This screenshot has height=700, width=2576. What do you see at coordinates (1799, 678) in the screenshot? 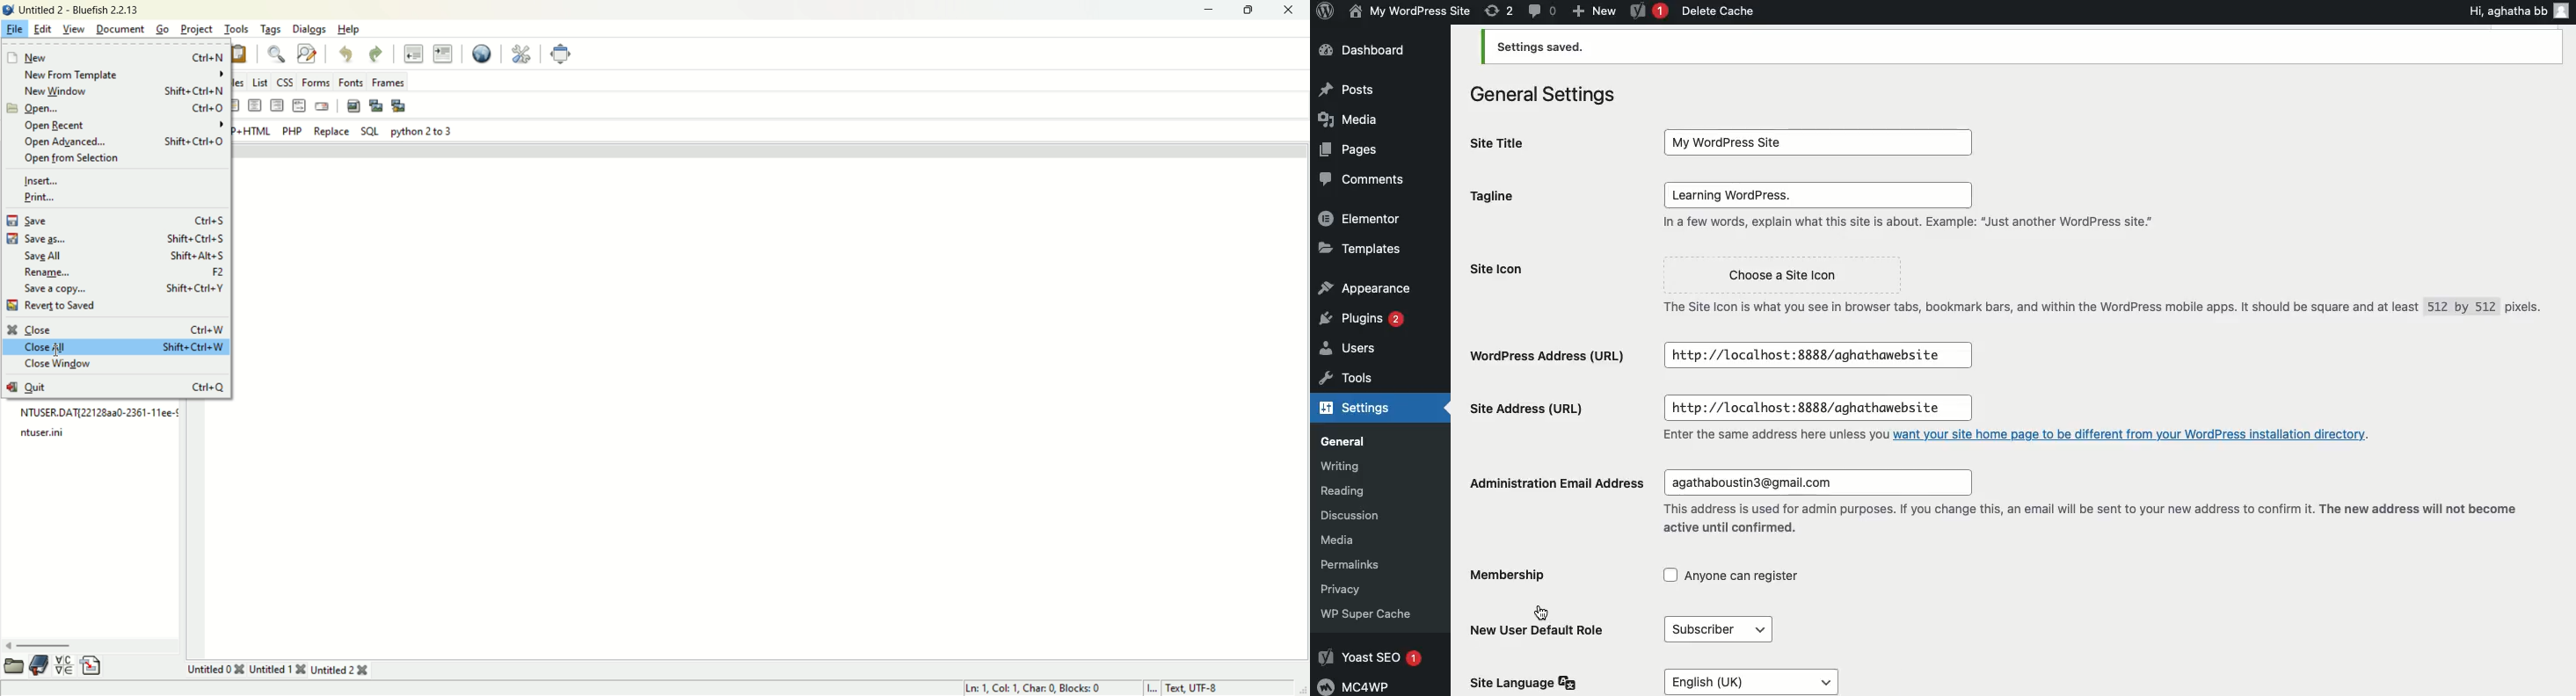
I see `English (UK) ` at bounding box center [1799, 678].